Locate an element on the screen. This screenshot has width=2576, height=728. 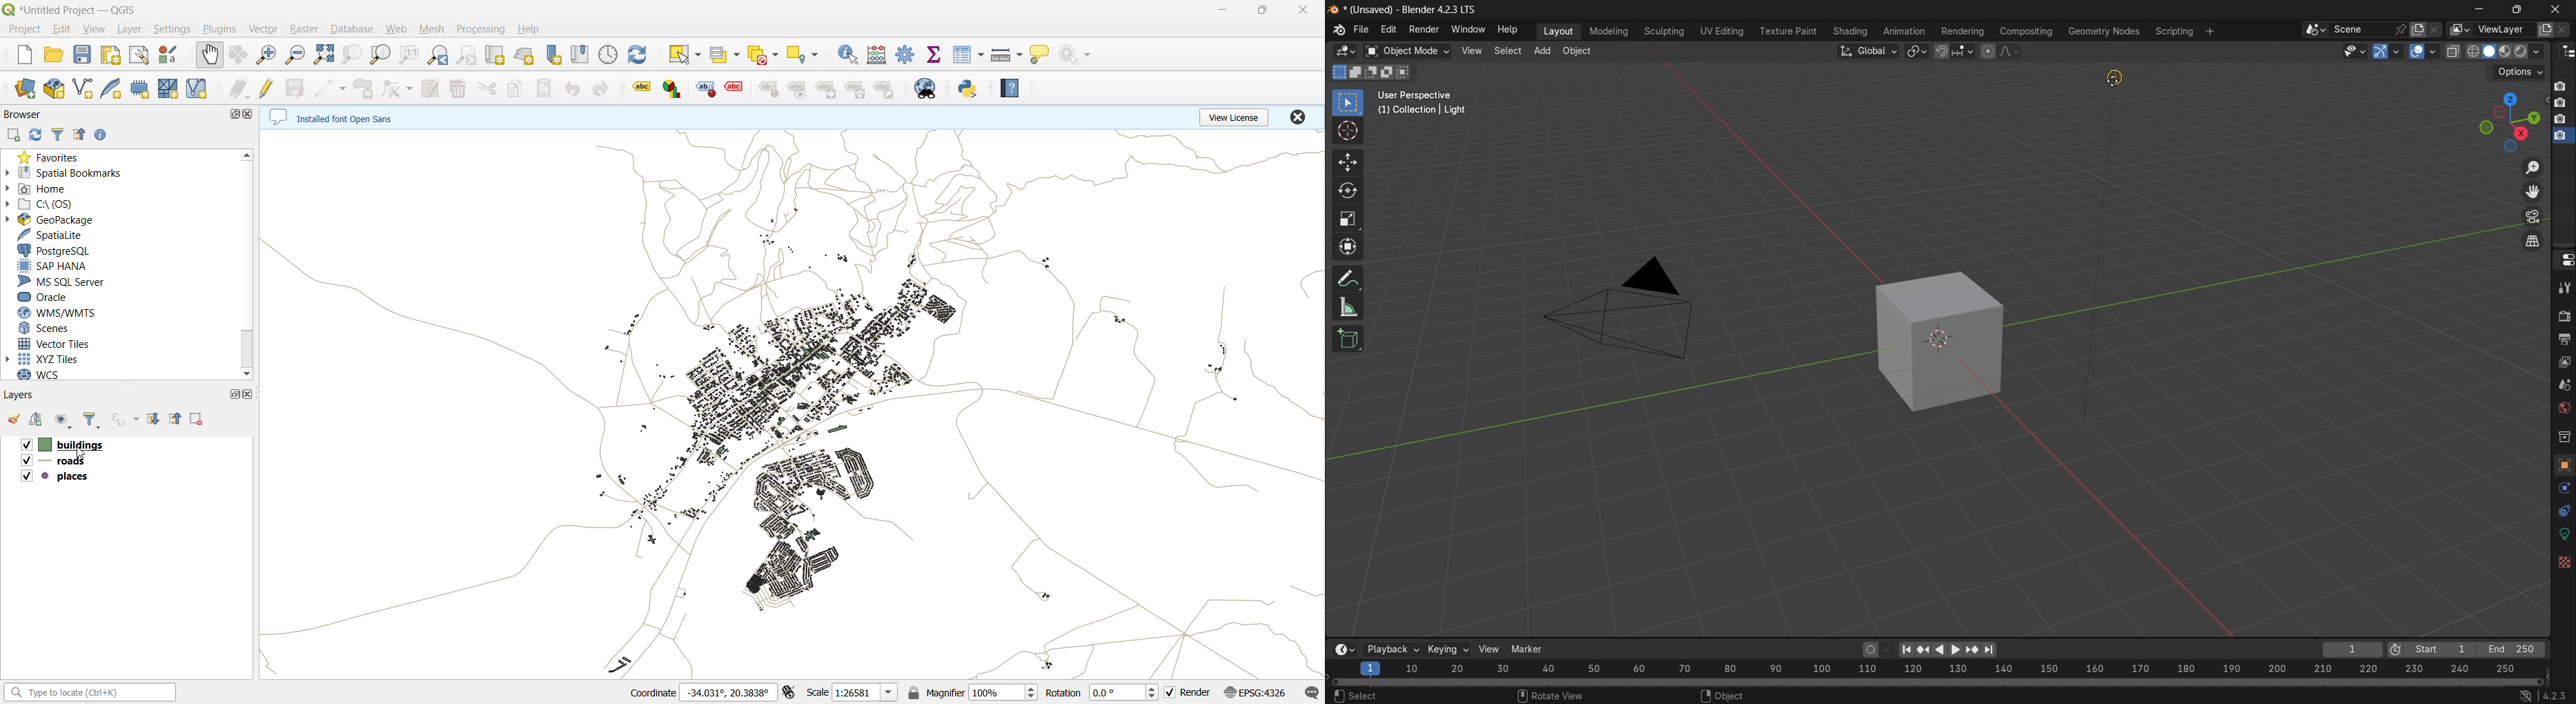
new is located at coordinates (23, 55).